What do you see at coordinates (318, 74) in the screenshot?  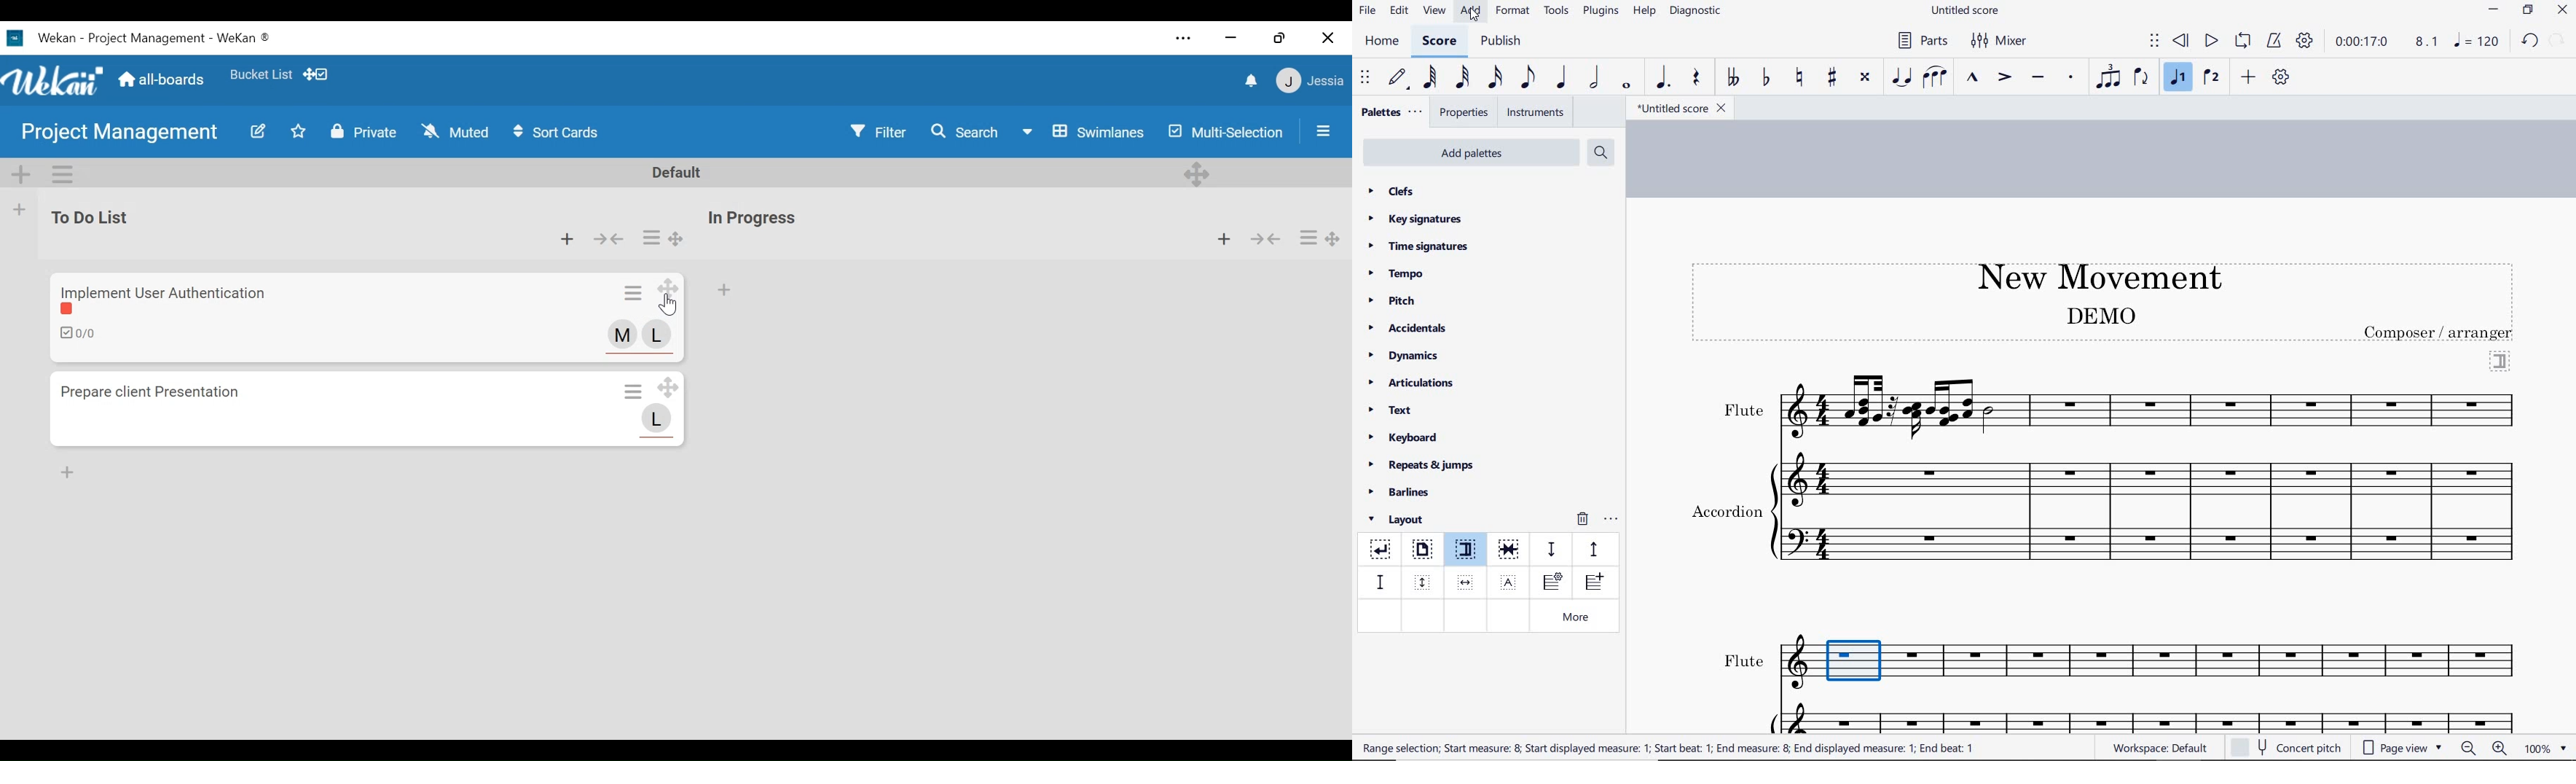 I see `Show desktop drag handles` at bounding box center [318, 74].